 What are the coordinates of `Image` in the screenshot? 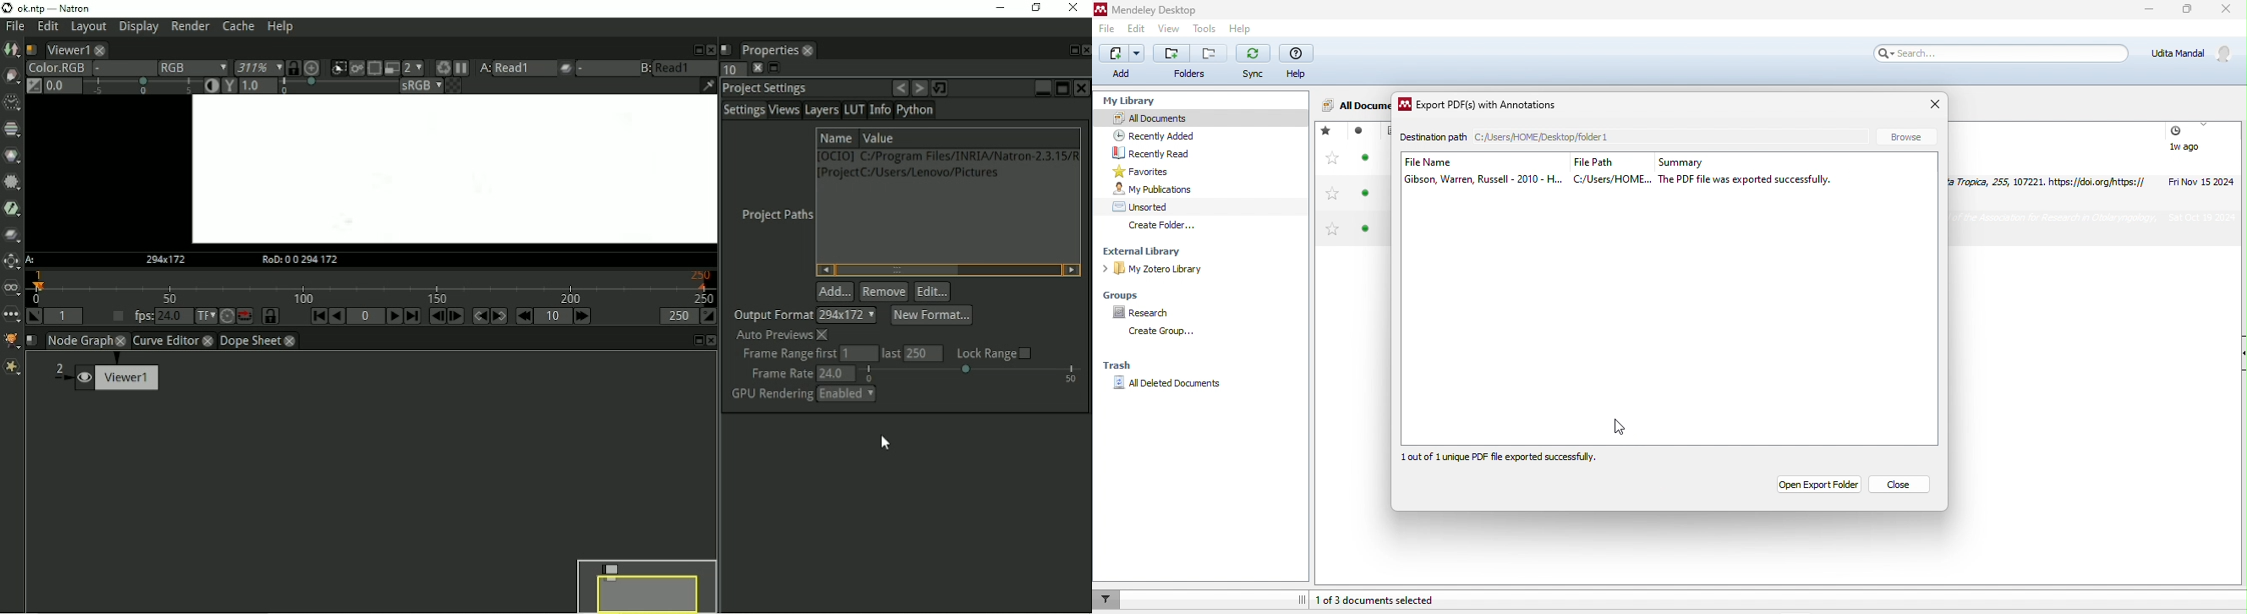 It's located at (11, 50).